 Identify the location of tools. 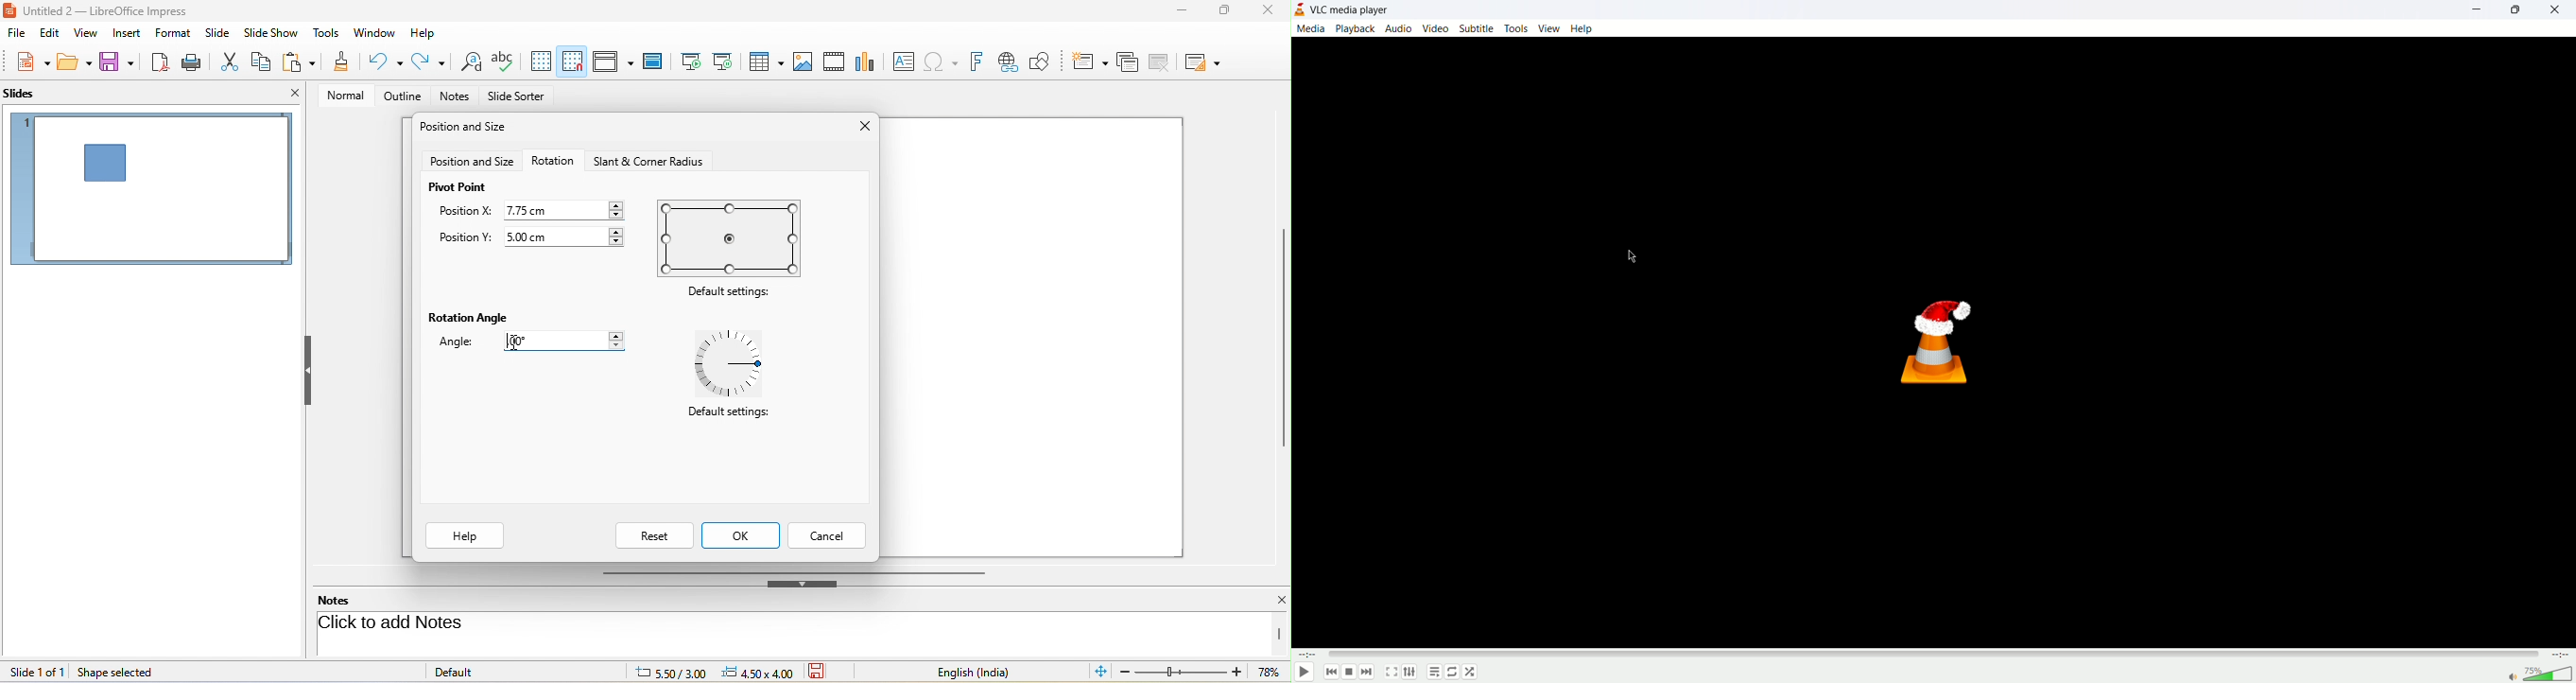
(327, 34).